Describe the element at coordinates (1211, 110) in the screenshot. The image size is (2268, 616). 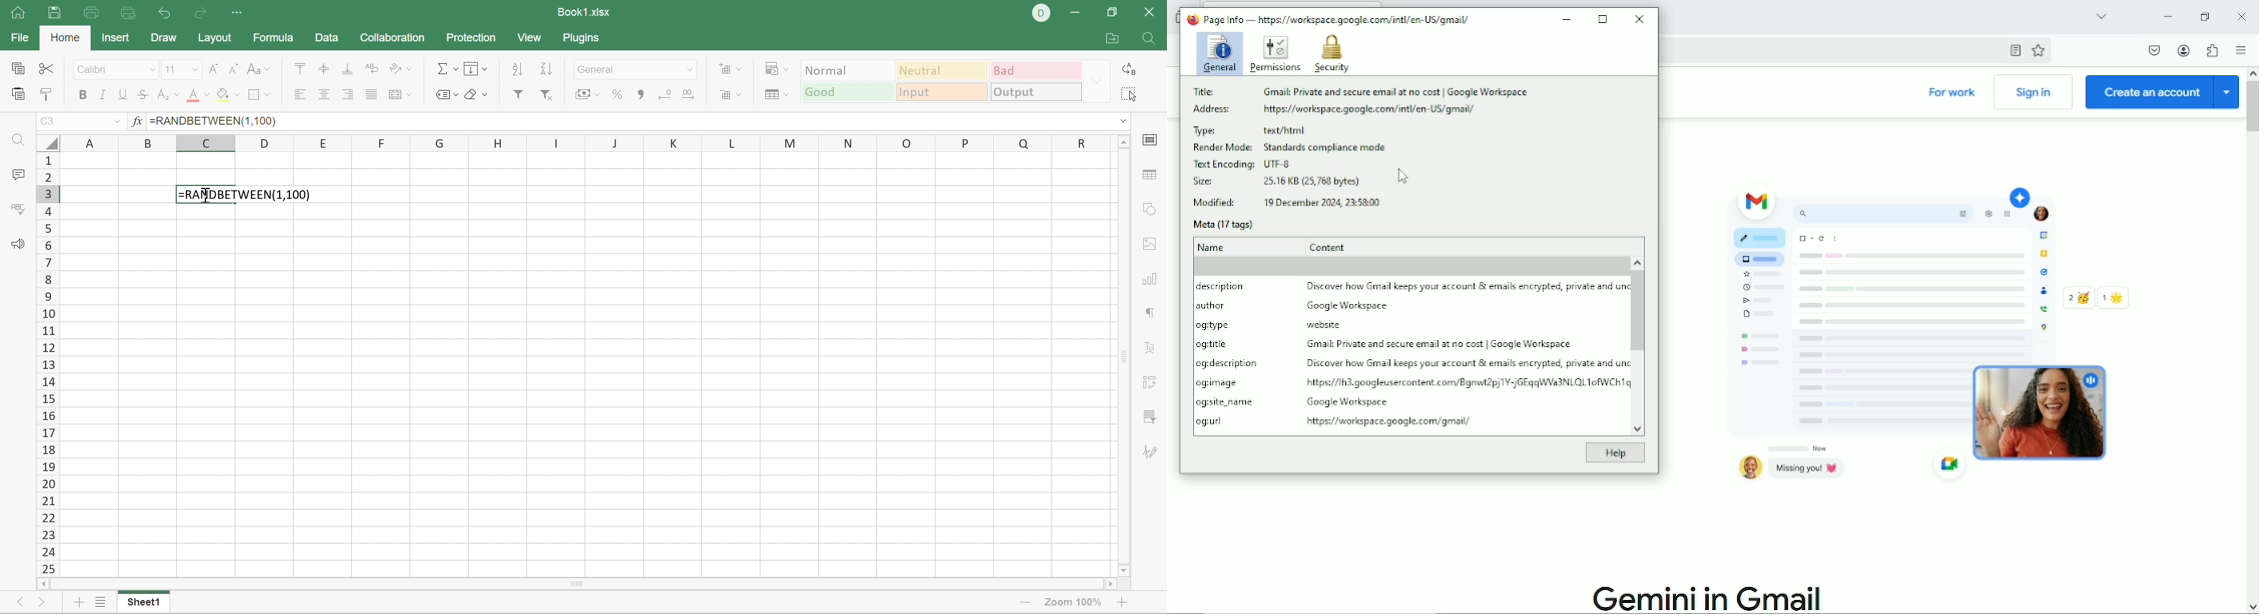
I see `Address` at that location.